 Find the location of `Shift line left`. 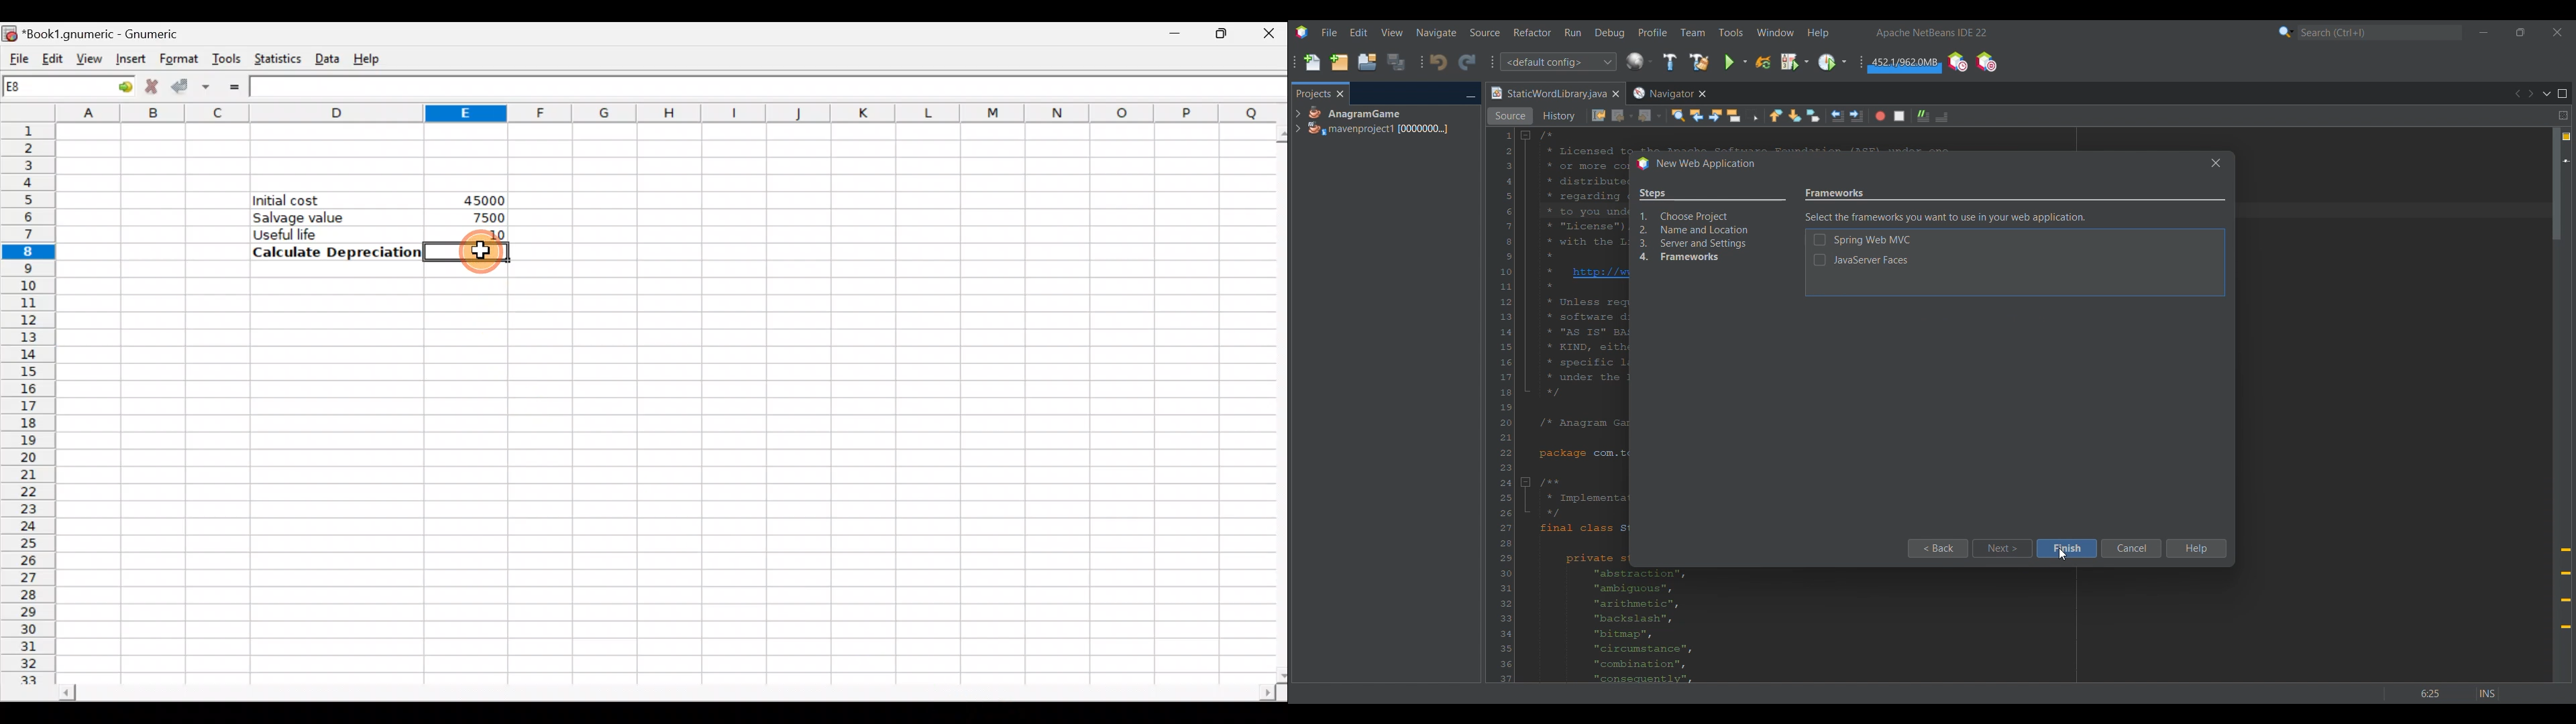

Shift line left is located at coordinates (1837, 116).